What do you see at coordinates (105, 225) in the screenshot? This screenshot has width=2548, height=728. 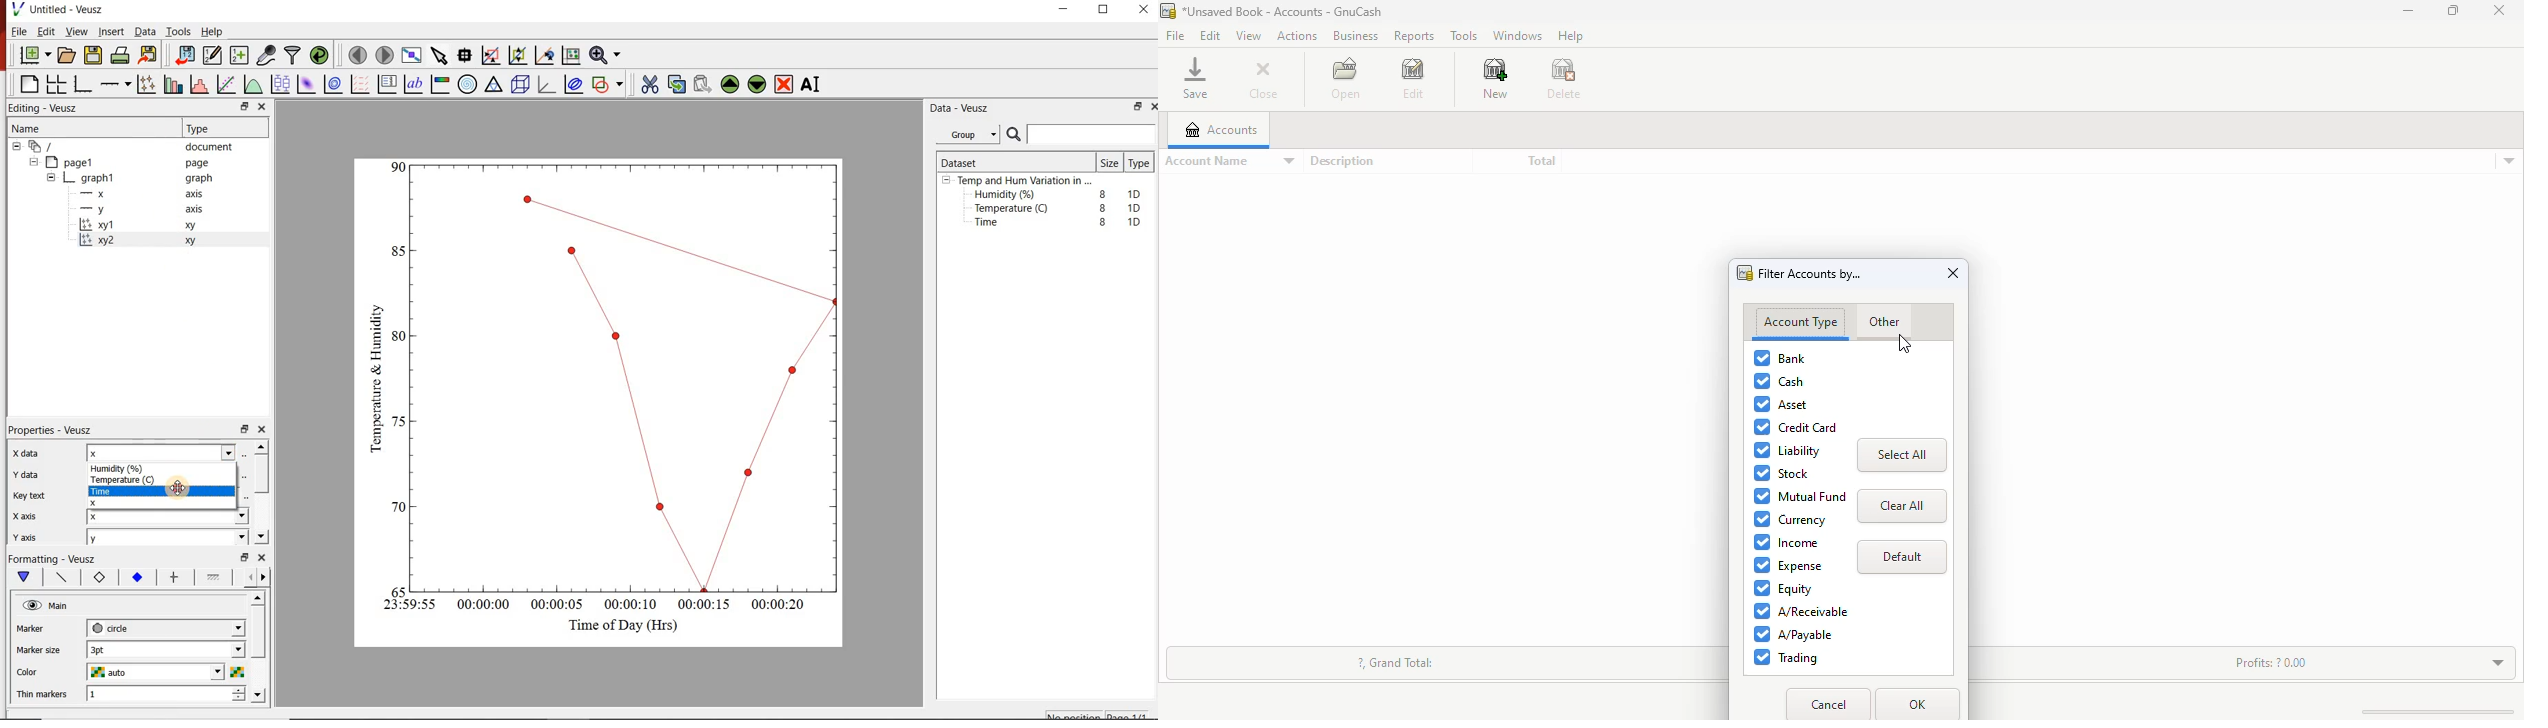 I see `xy1` at bounding box center [105, 225].